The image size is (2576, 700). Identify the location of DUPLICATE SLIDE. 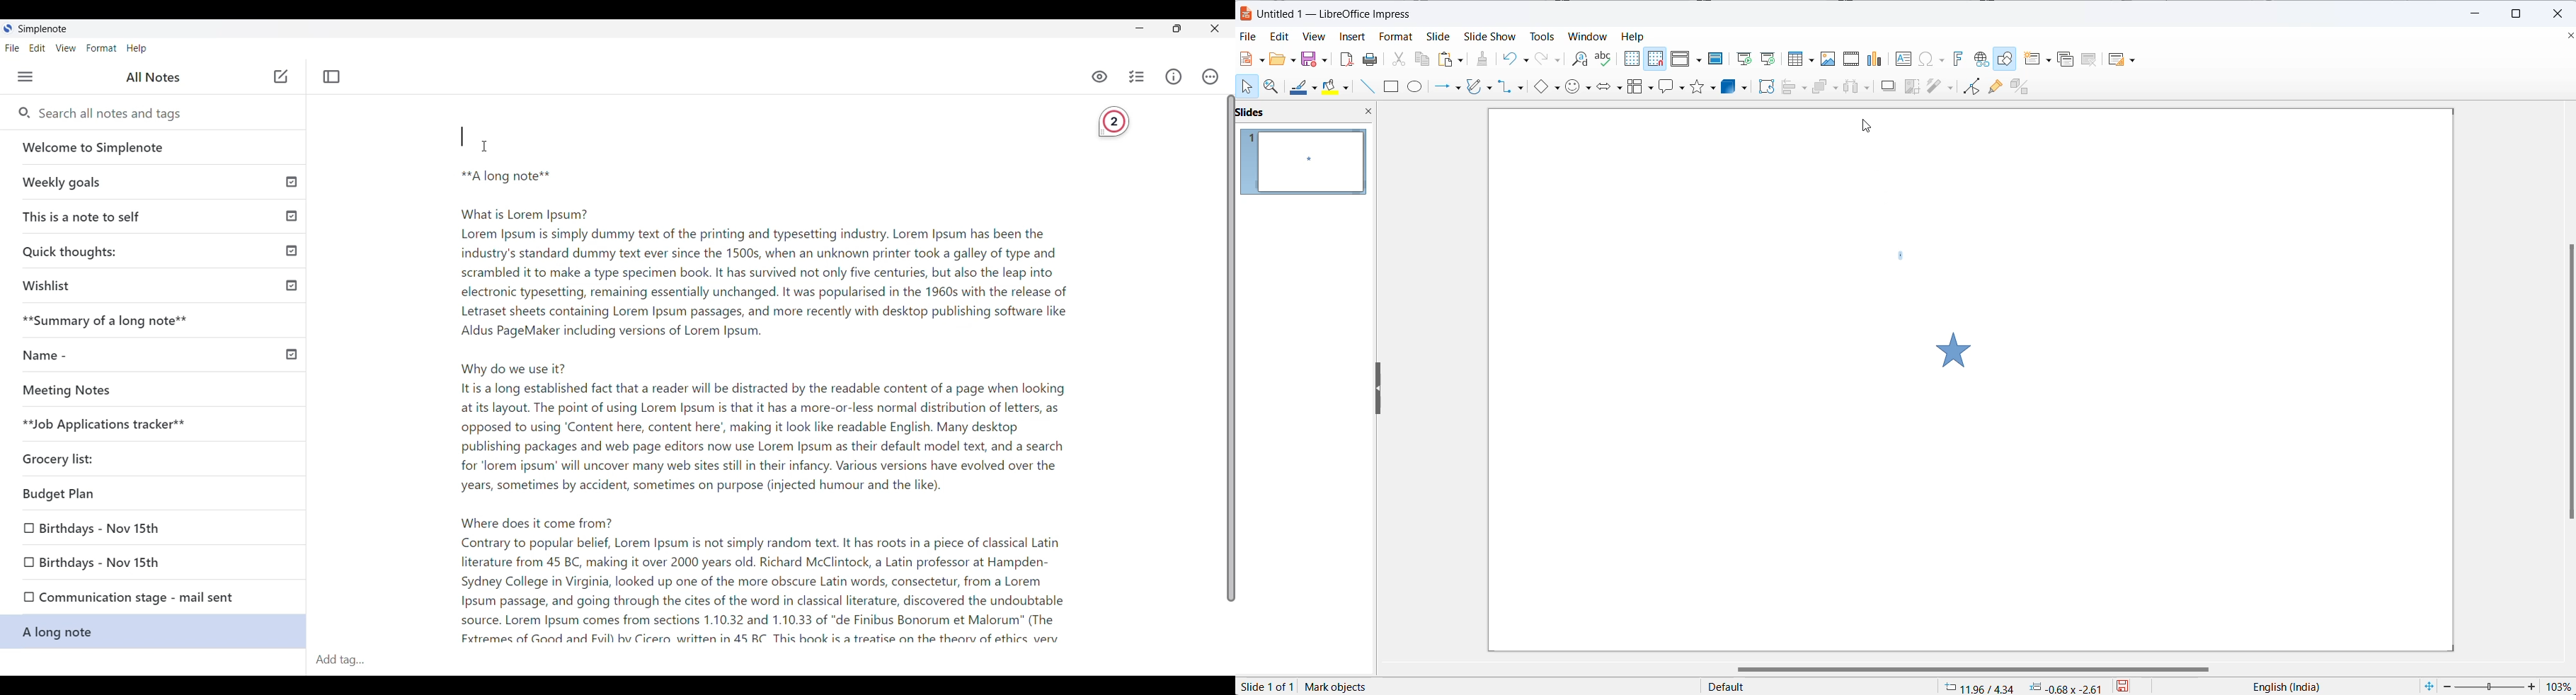
(2066, 61).